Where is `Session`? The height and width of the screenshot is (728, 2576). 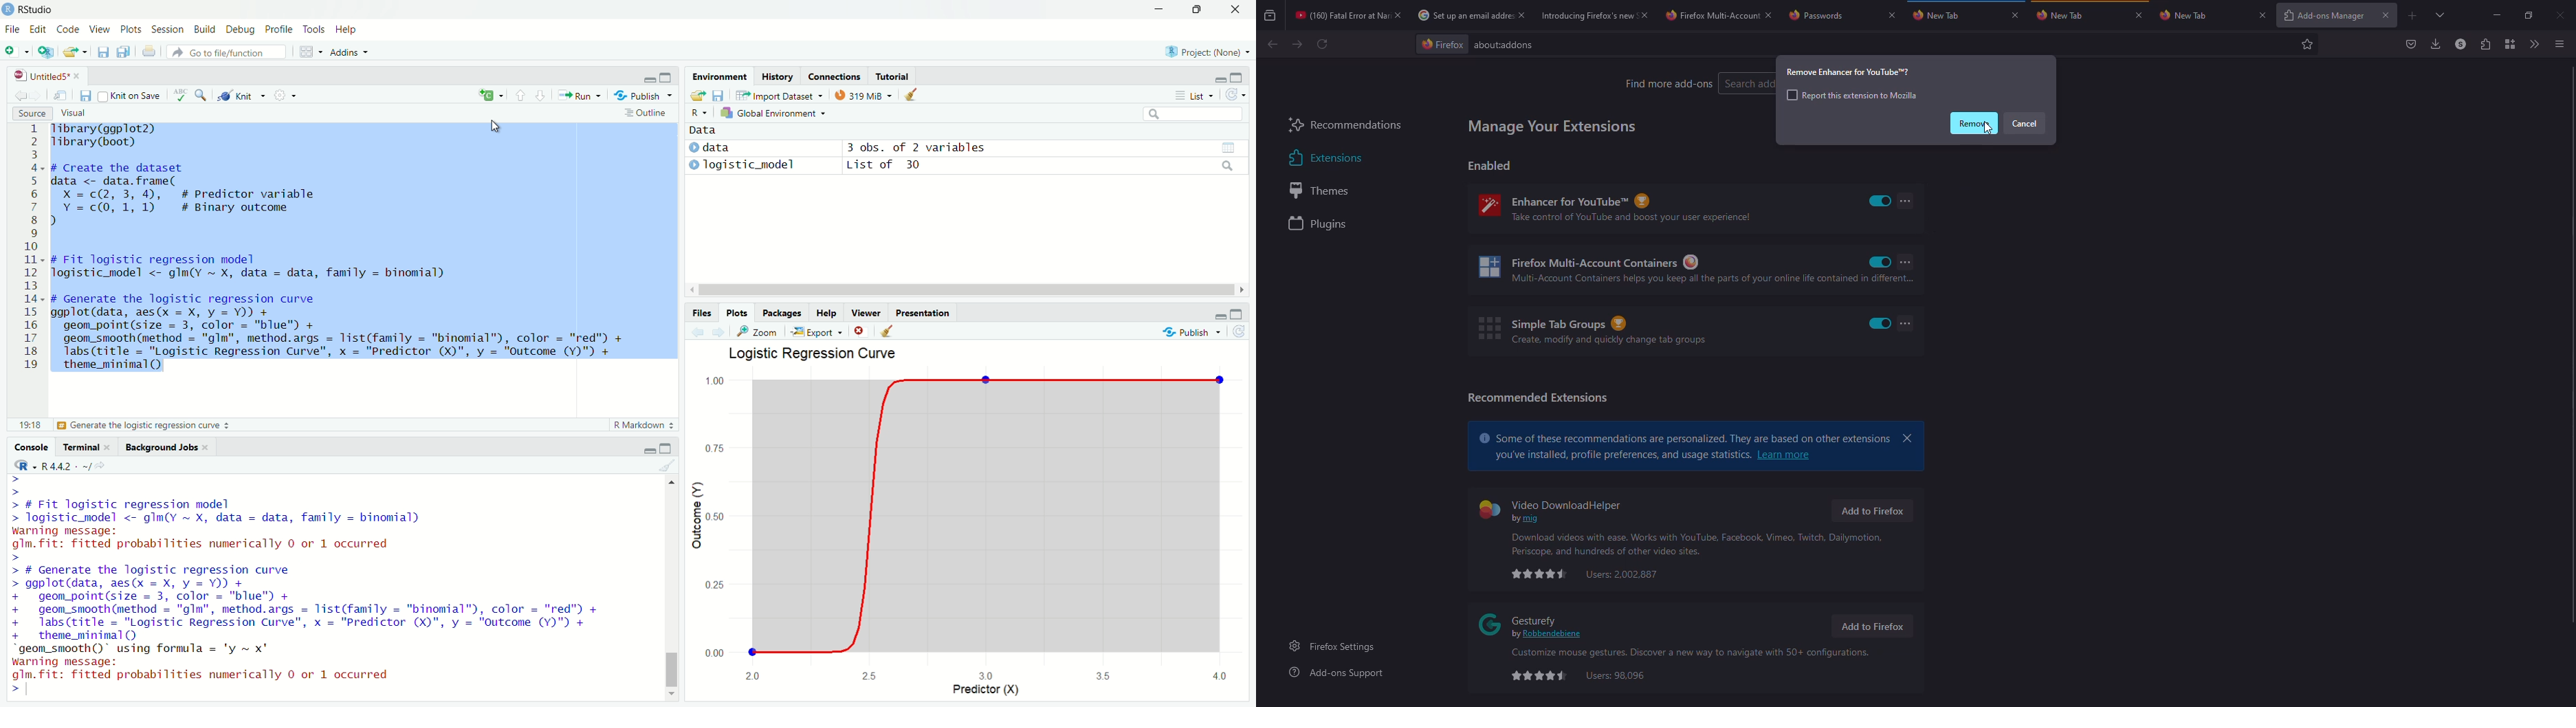 Session is located at coordinates (168, 29).